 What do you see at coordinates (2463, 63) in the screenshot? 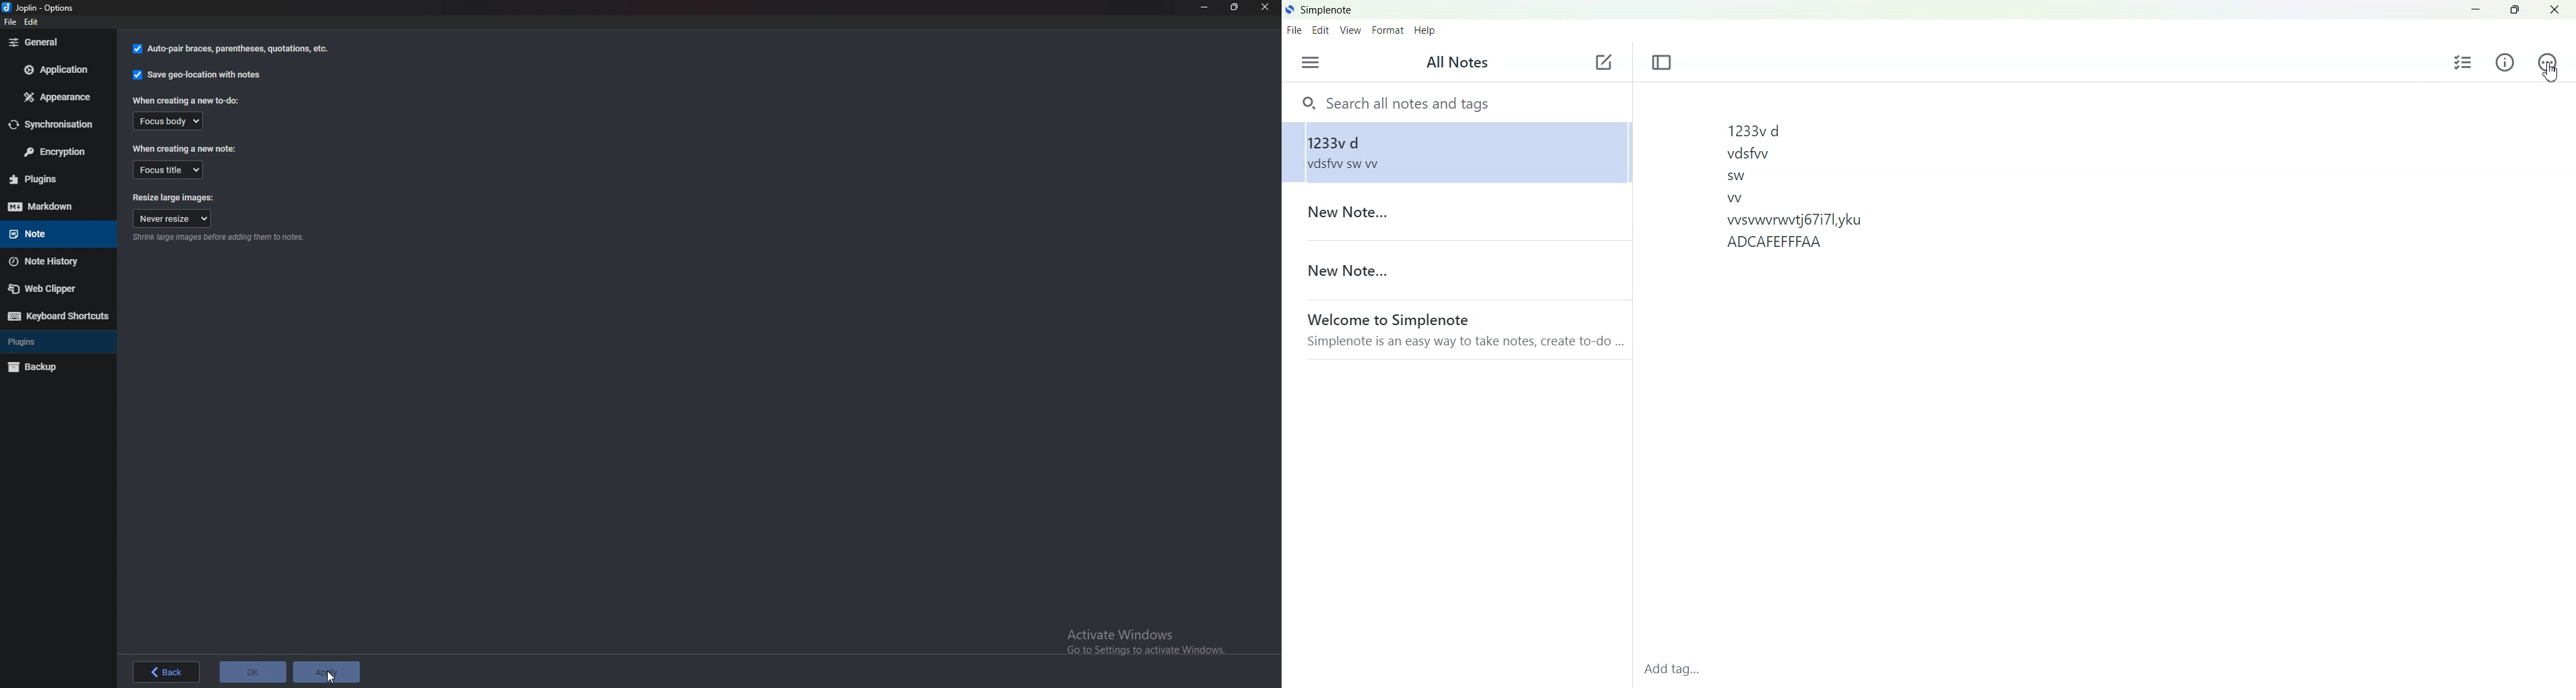
I see `Insert Checklist` at bounding box center [2463, 63].